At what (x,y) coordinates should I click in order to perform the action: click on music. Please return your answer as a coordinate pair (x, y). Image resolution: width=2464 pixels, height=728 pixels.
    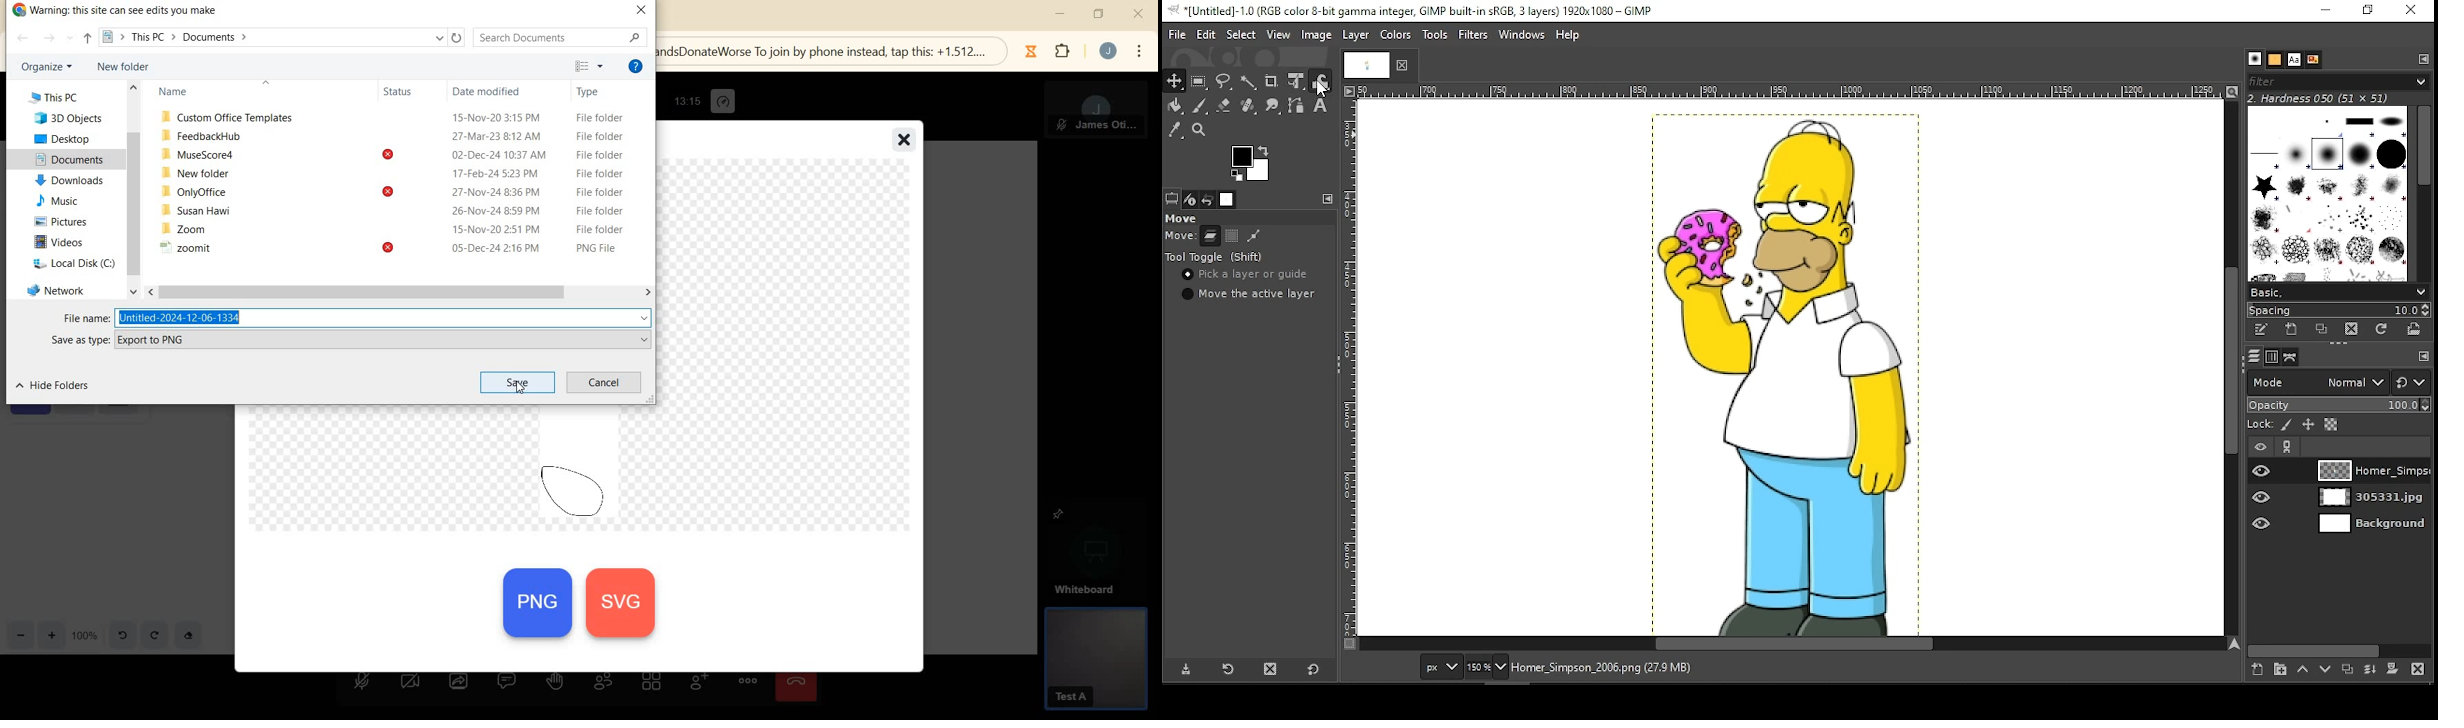
    Looking at the image, I should click on (57, 201).